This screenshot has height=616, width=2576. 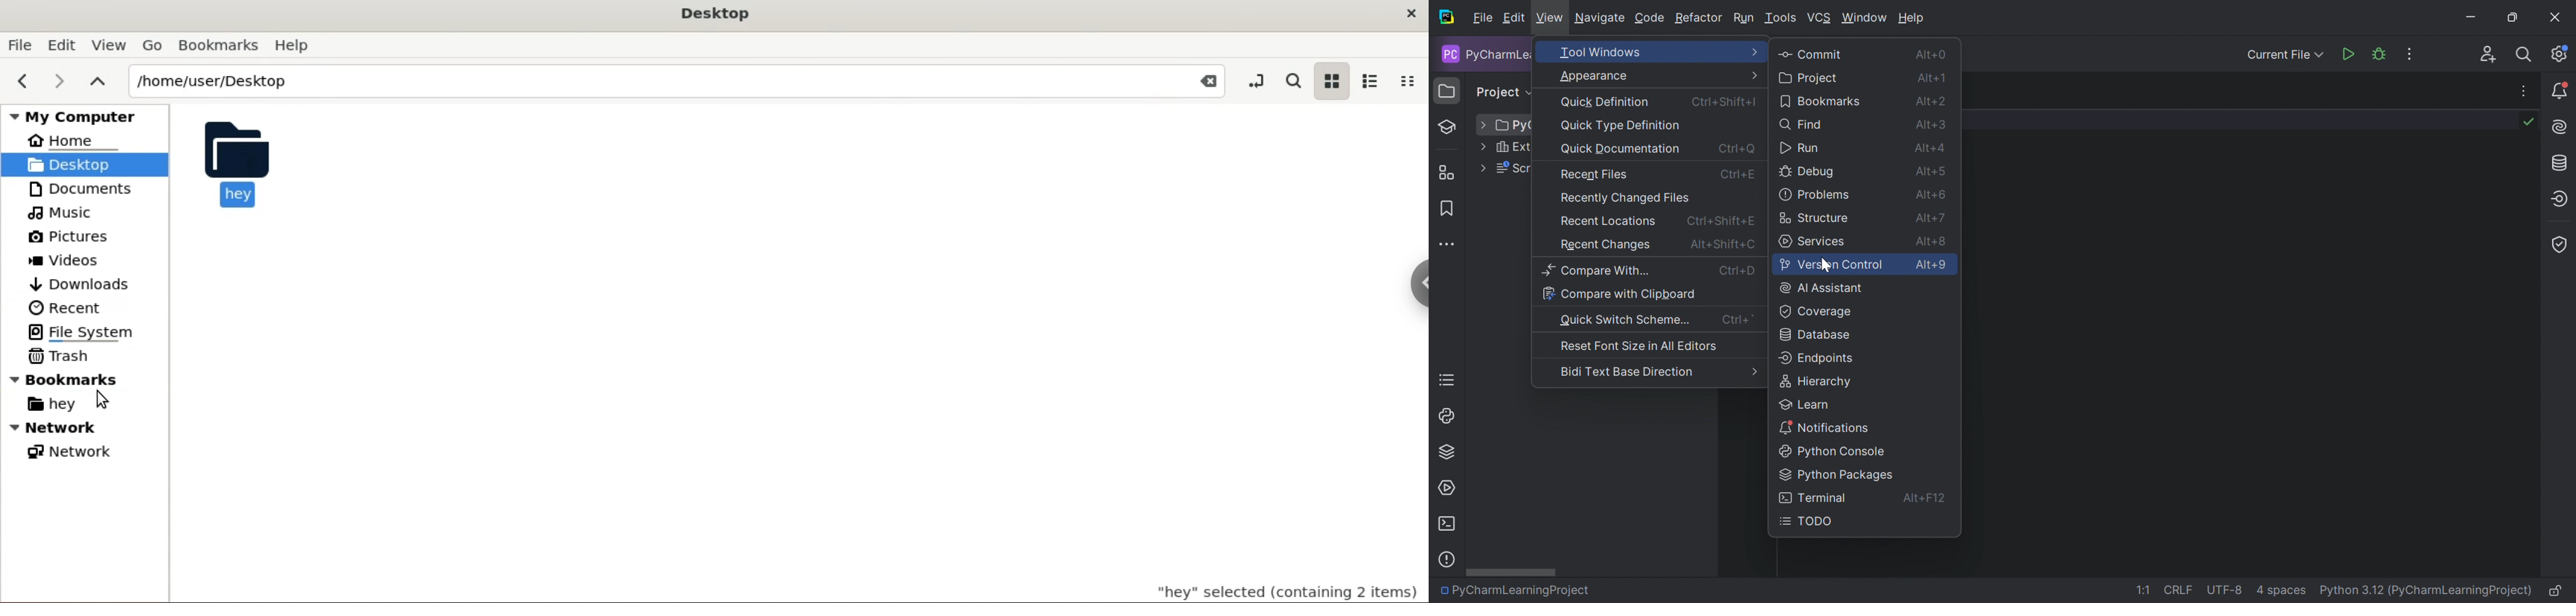 What do you see at coordinates (1444, 208) in the screenshot?
I see `Bookmark` at bounding box center [1444, 208].